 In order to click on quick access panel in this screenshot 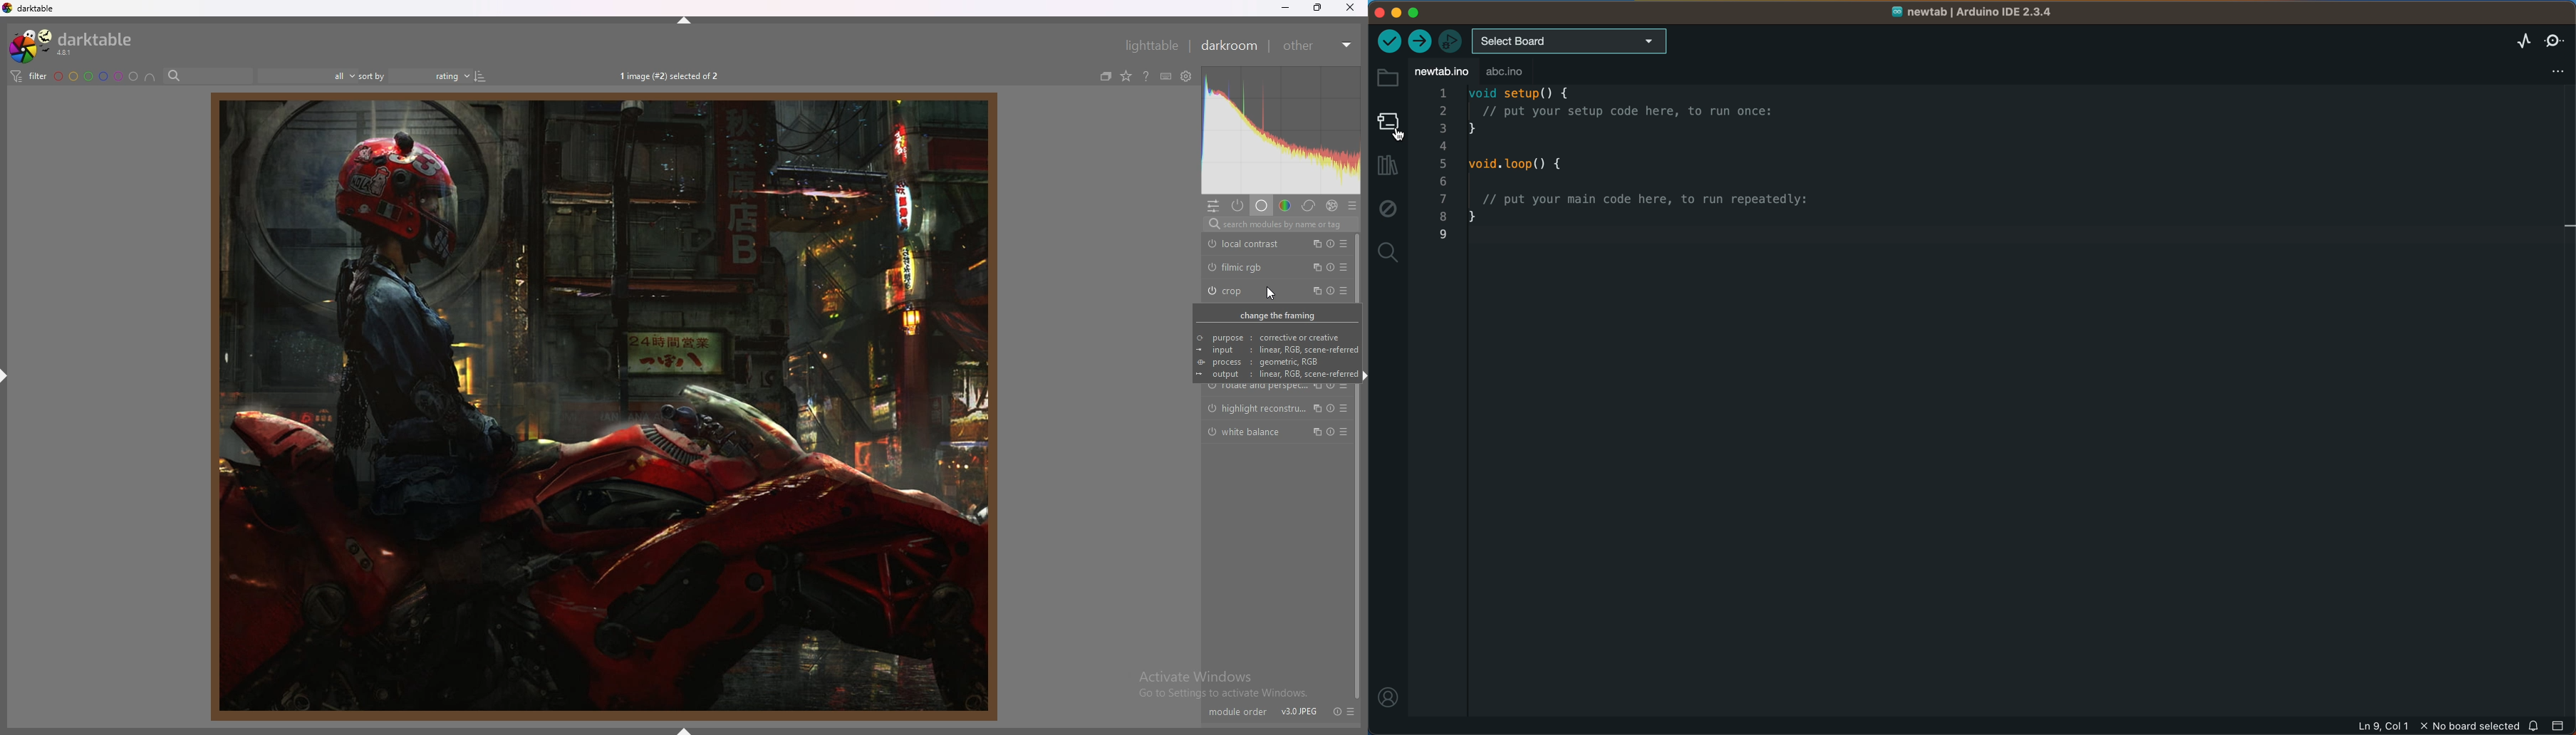, I will do `click(1213, 206)`.